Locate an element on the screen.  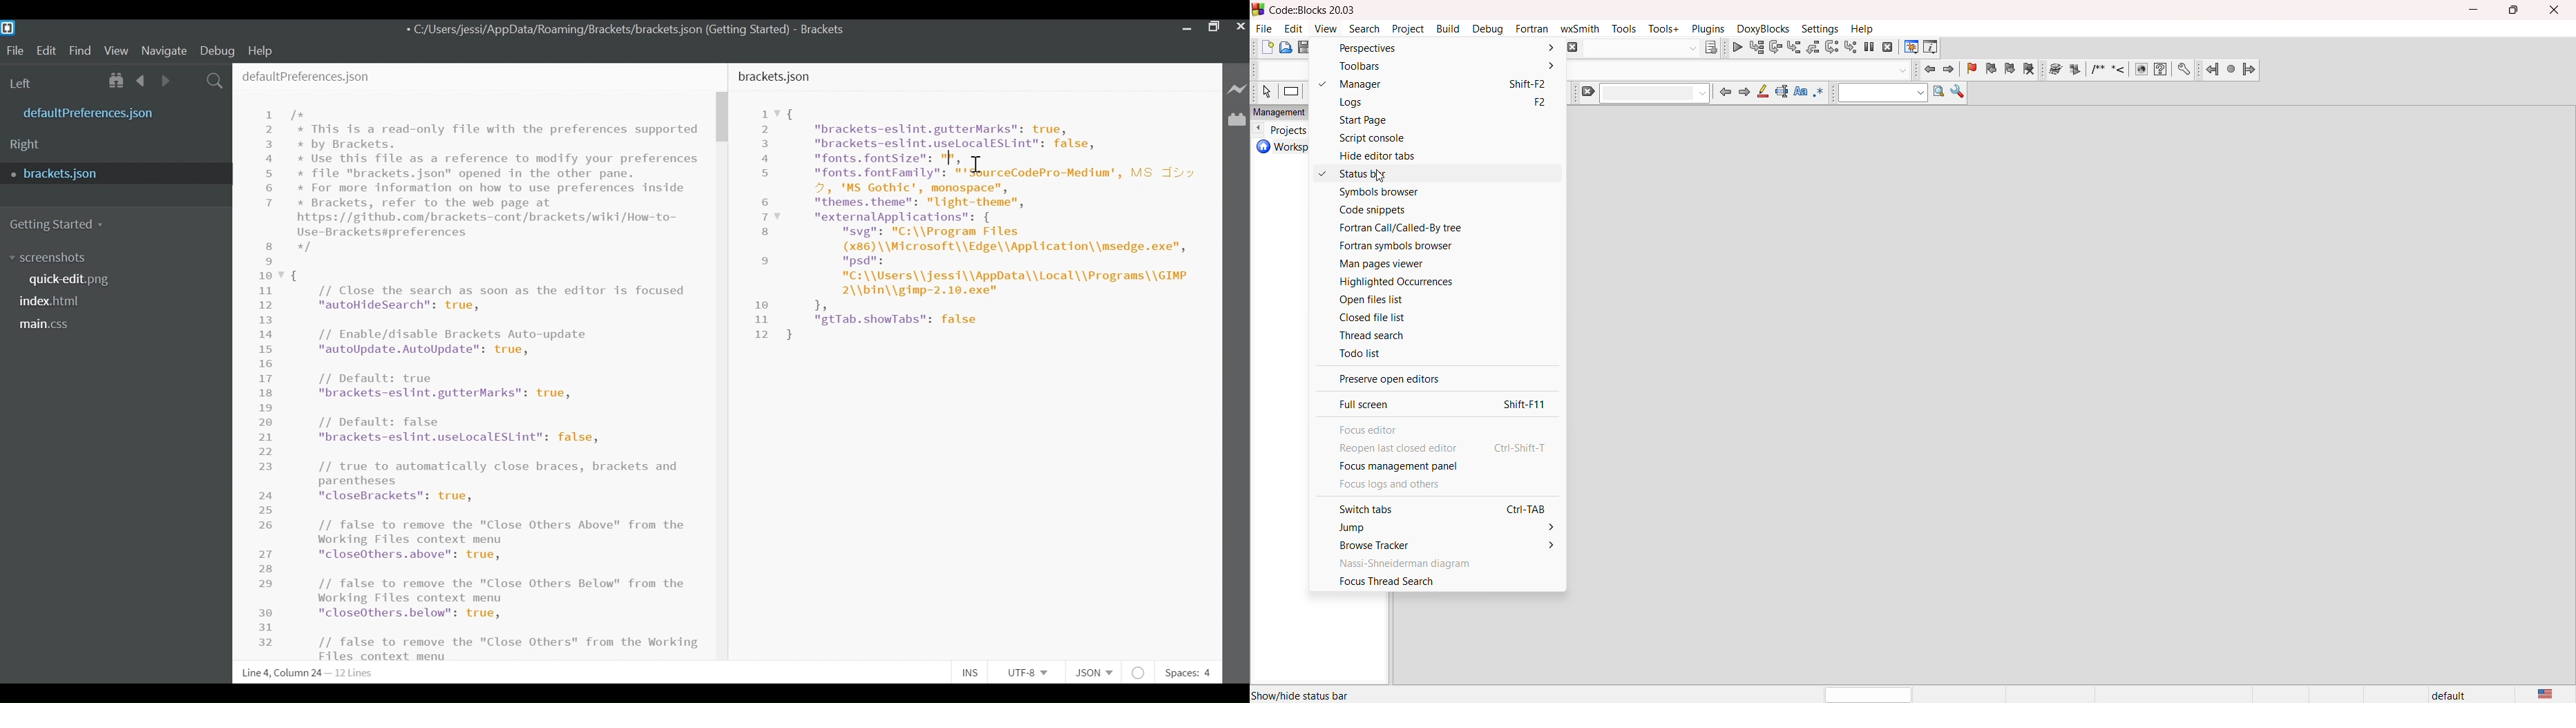
text to search is located at coordinates (1882, 93).